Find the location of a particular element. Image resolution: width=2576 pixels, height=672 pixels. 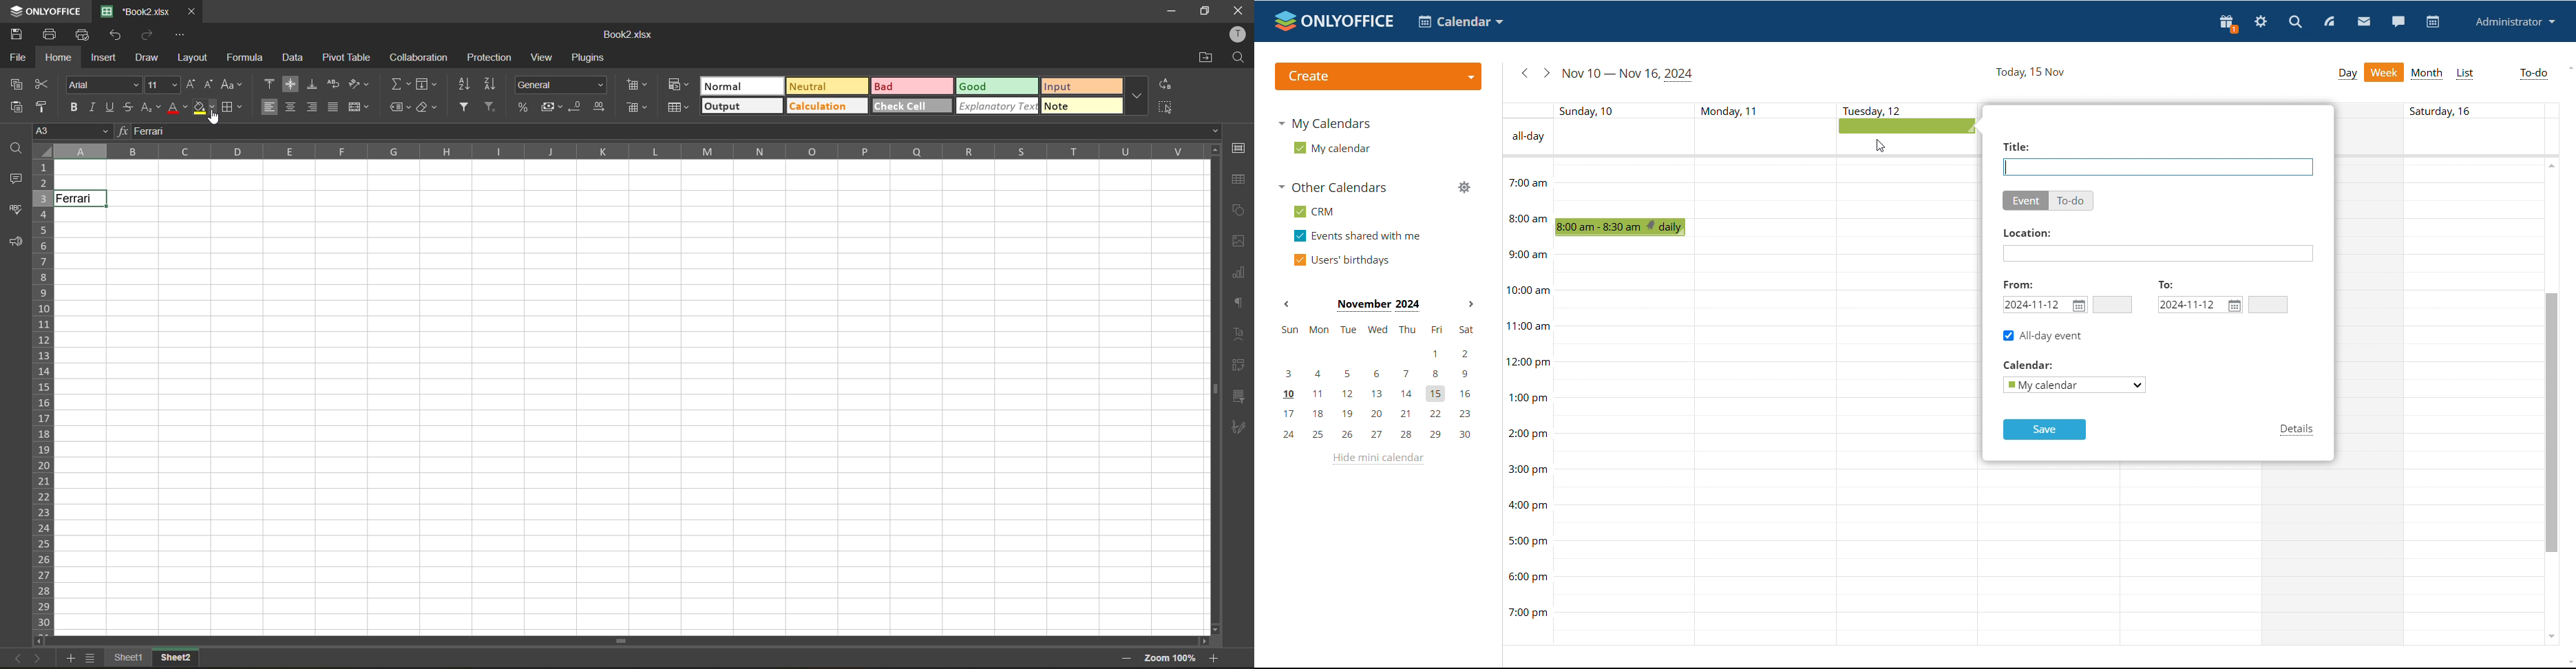

protection is located at coordinates (487, 56).